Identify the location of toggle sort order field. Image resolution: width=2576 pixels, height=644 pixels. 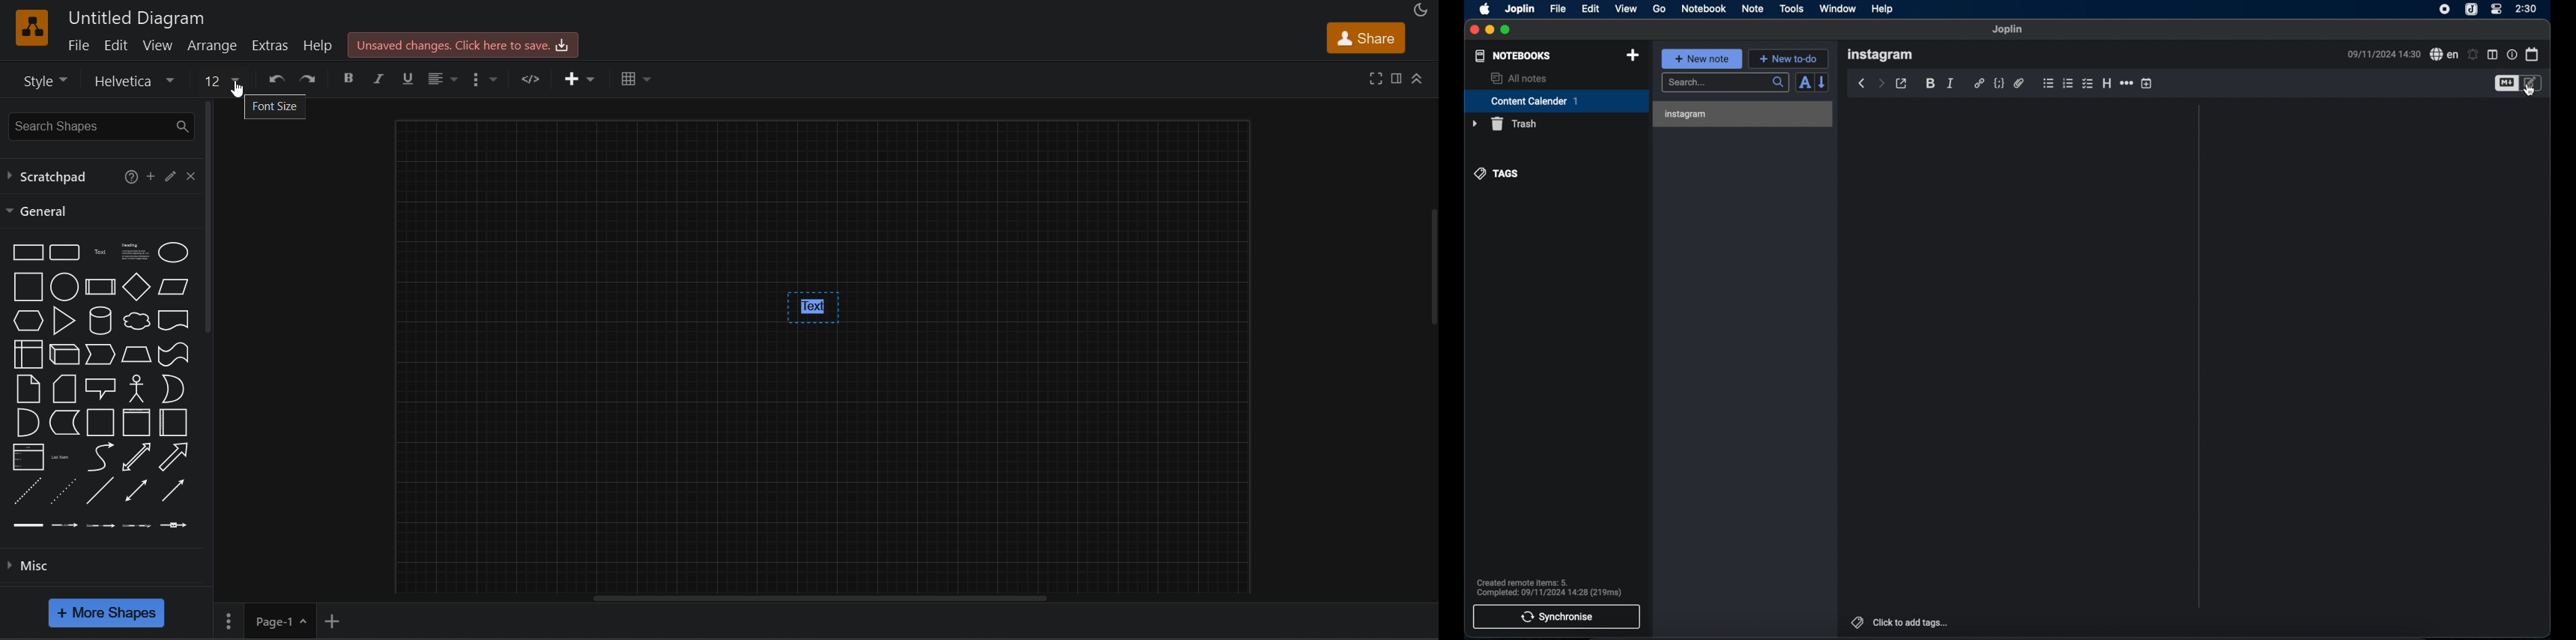
(1804, 83).